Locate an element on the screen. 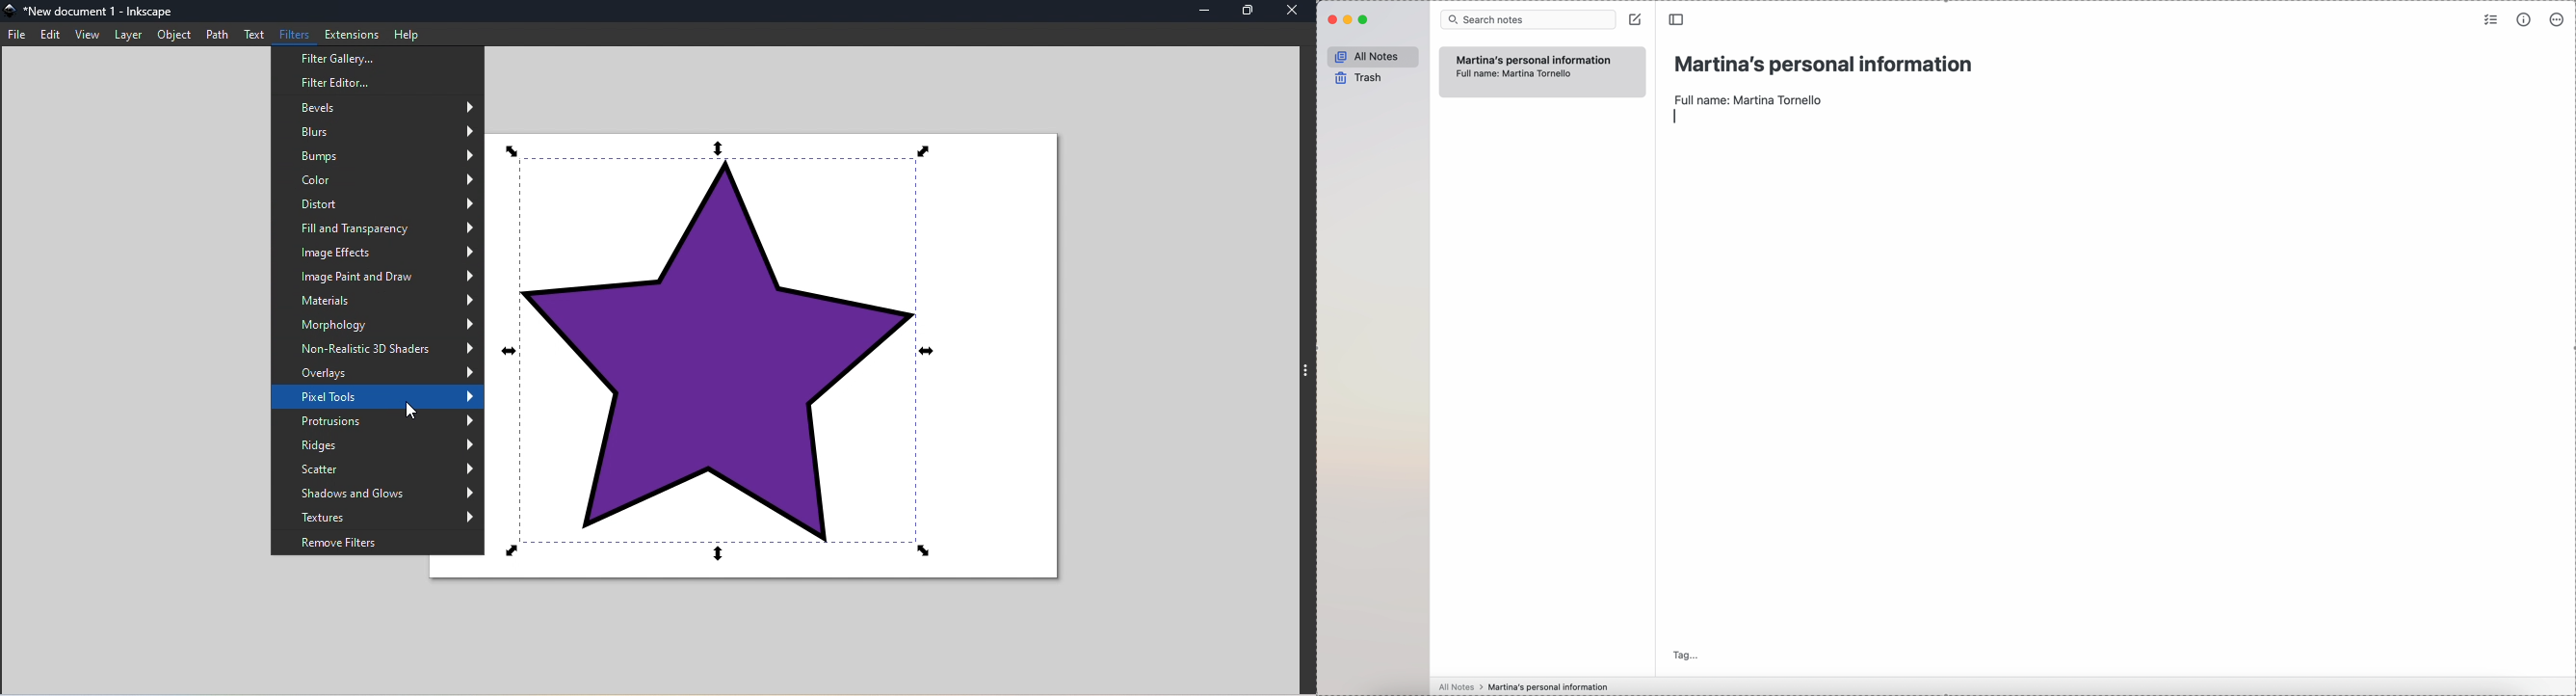  Path is located at coordinates (217, 34).